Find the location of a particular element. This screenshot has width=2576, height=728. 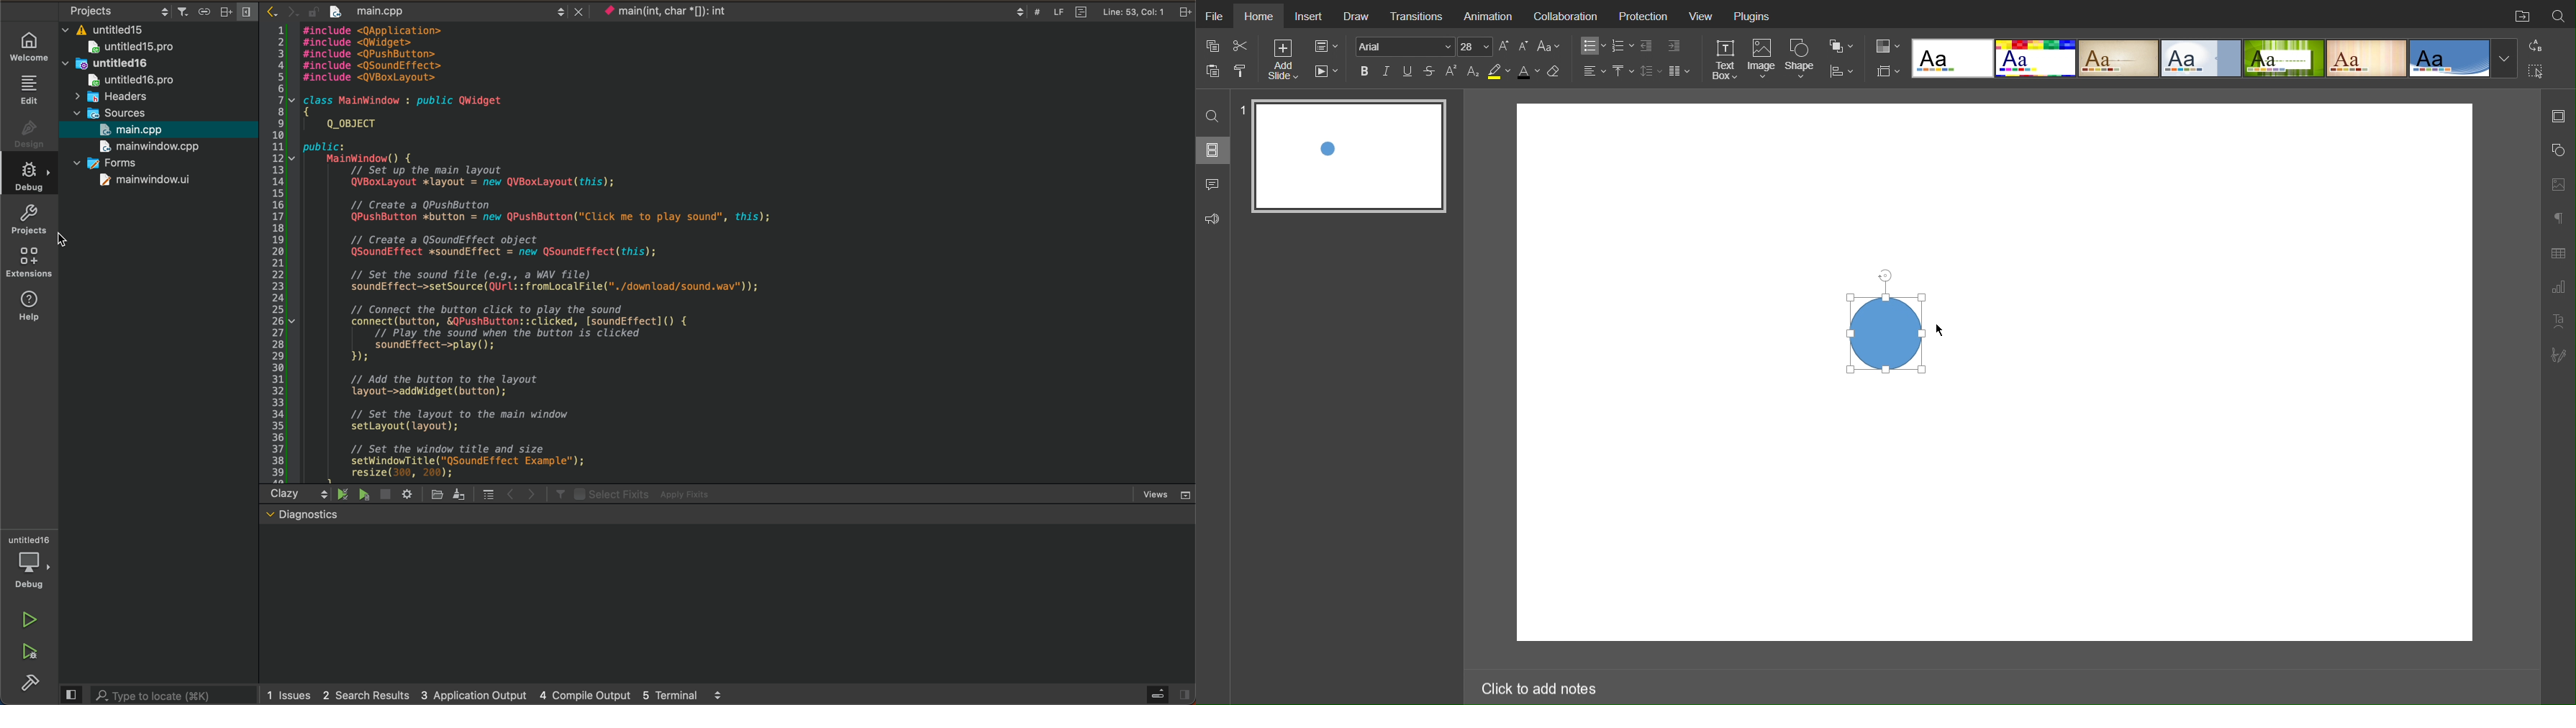

Highlight is located at coordinates (1498, 72).